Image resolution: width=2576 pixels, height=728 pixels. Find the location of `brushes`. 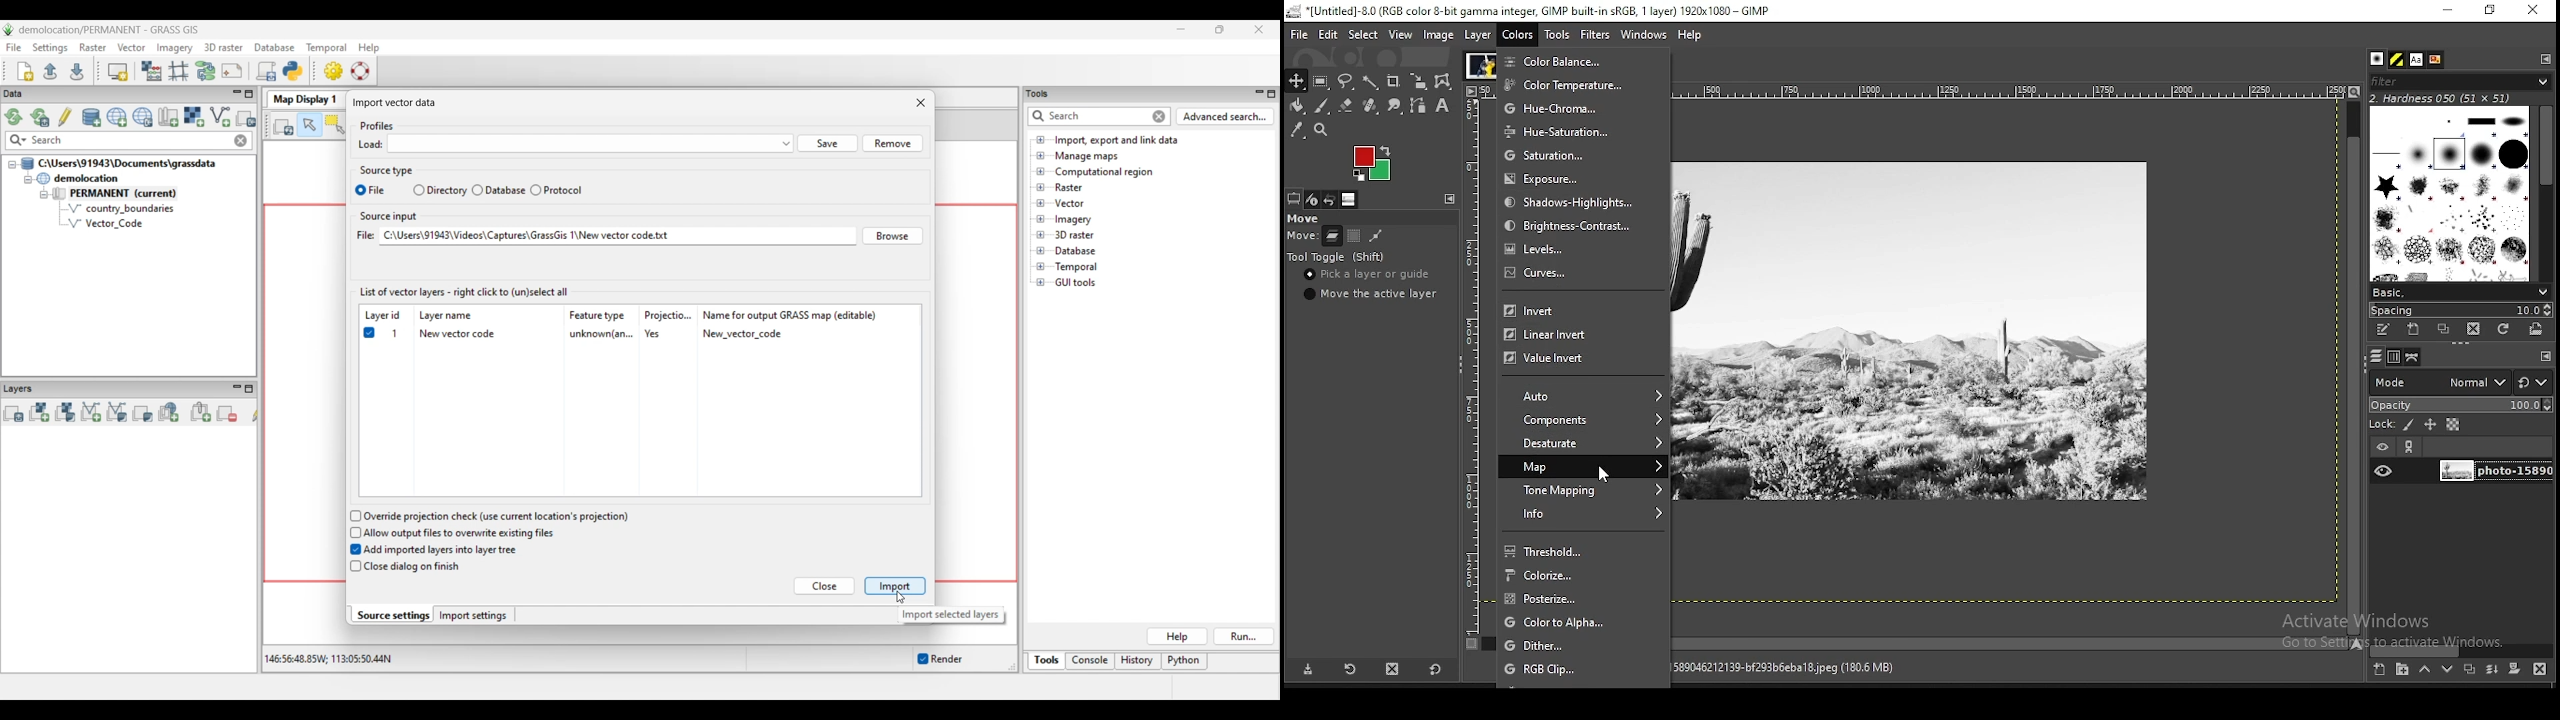

brushes is located at coordinates (2379, 59).